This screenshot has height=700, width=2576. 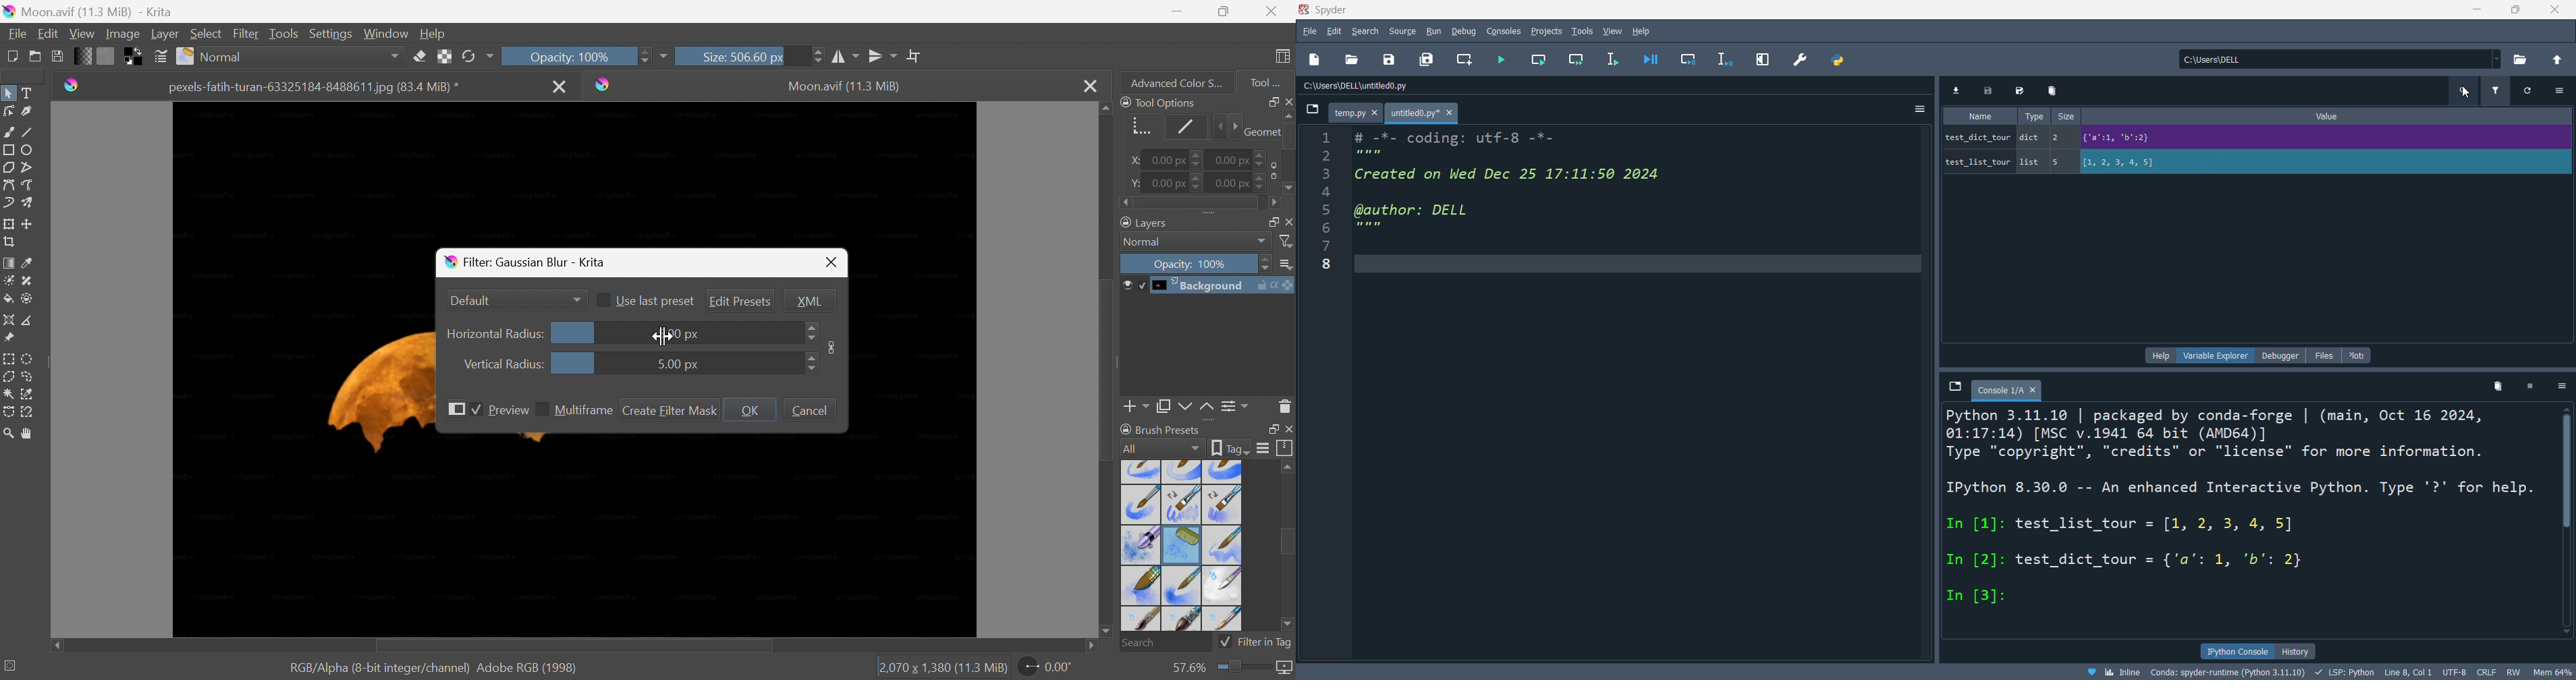 I want to click on Enclose and fill tool, so click(x=27, y=300).